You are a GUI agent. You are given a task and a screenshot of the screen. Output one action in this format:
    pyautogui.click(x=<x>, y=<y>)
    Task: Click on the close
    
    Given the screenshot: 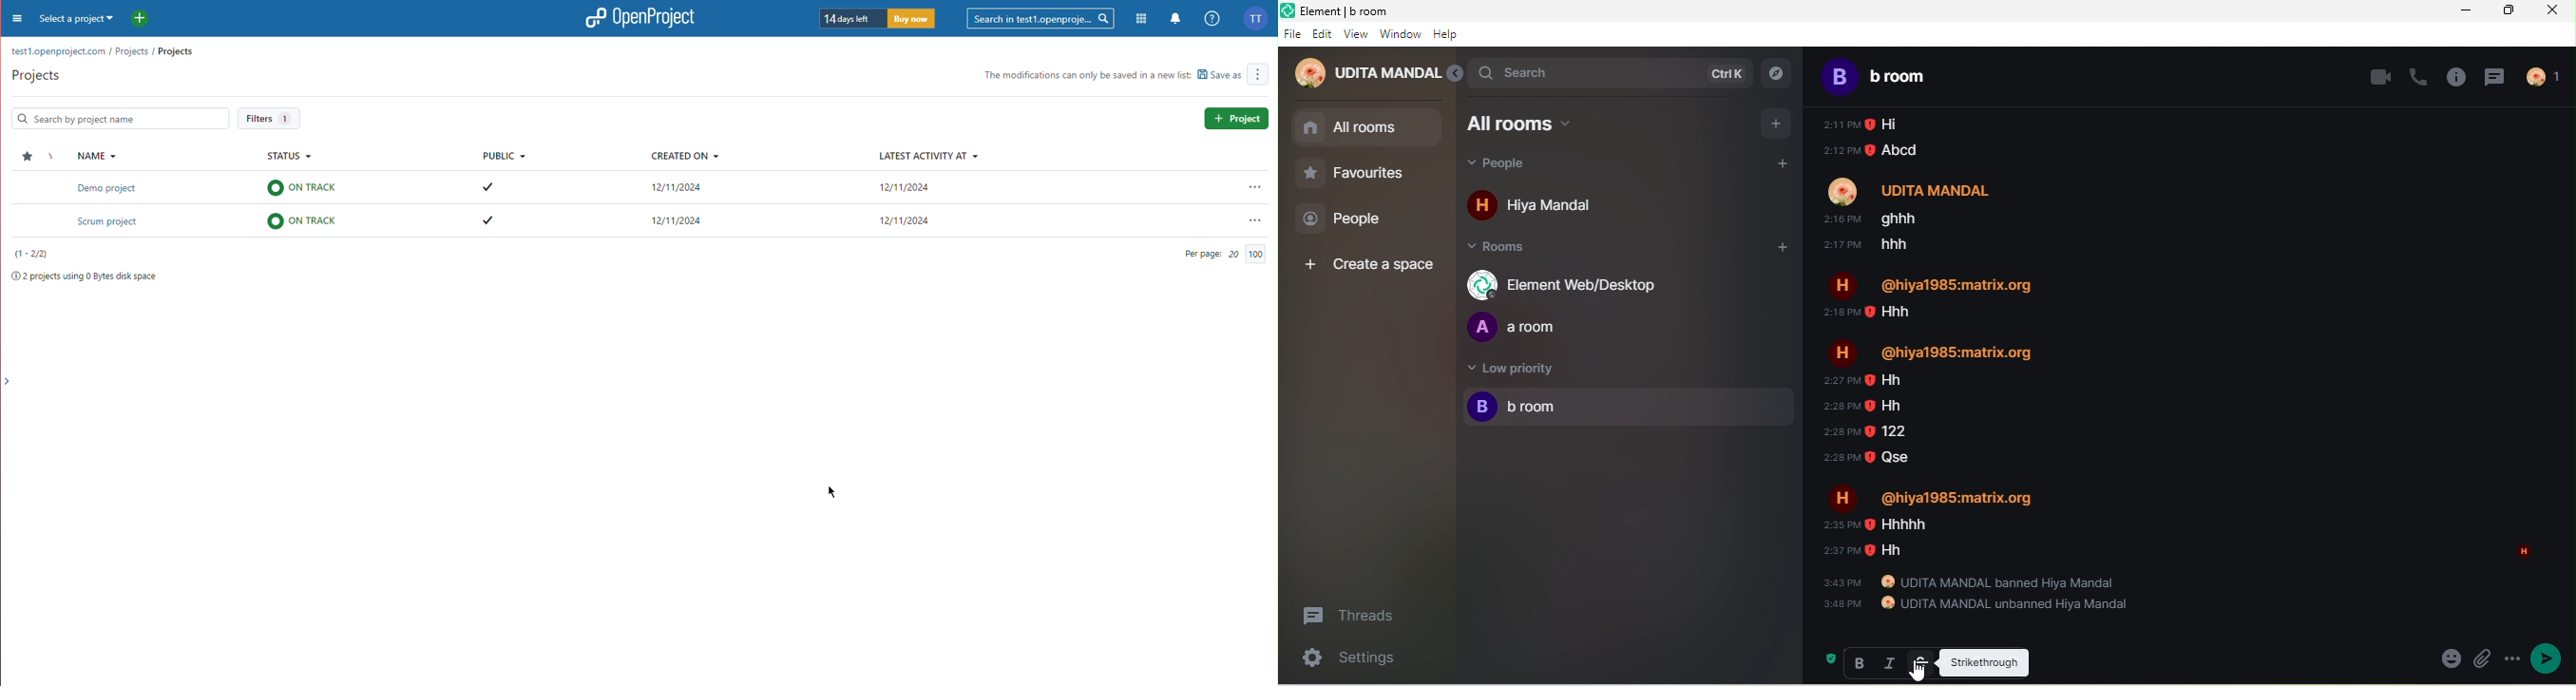 What is the action you would take?
    pyautogui.click(x=2558, y=14)
    